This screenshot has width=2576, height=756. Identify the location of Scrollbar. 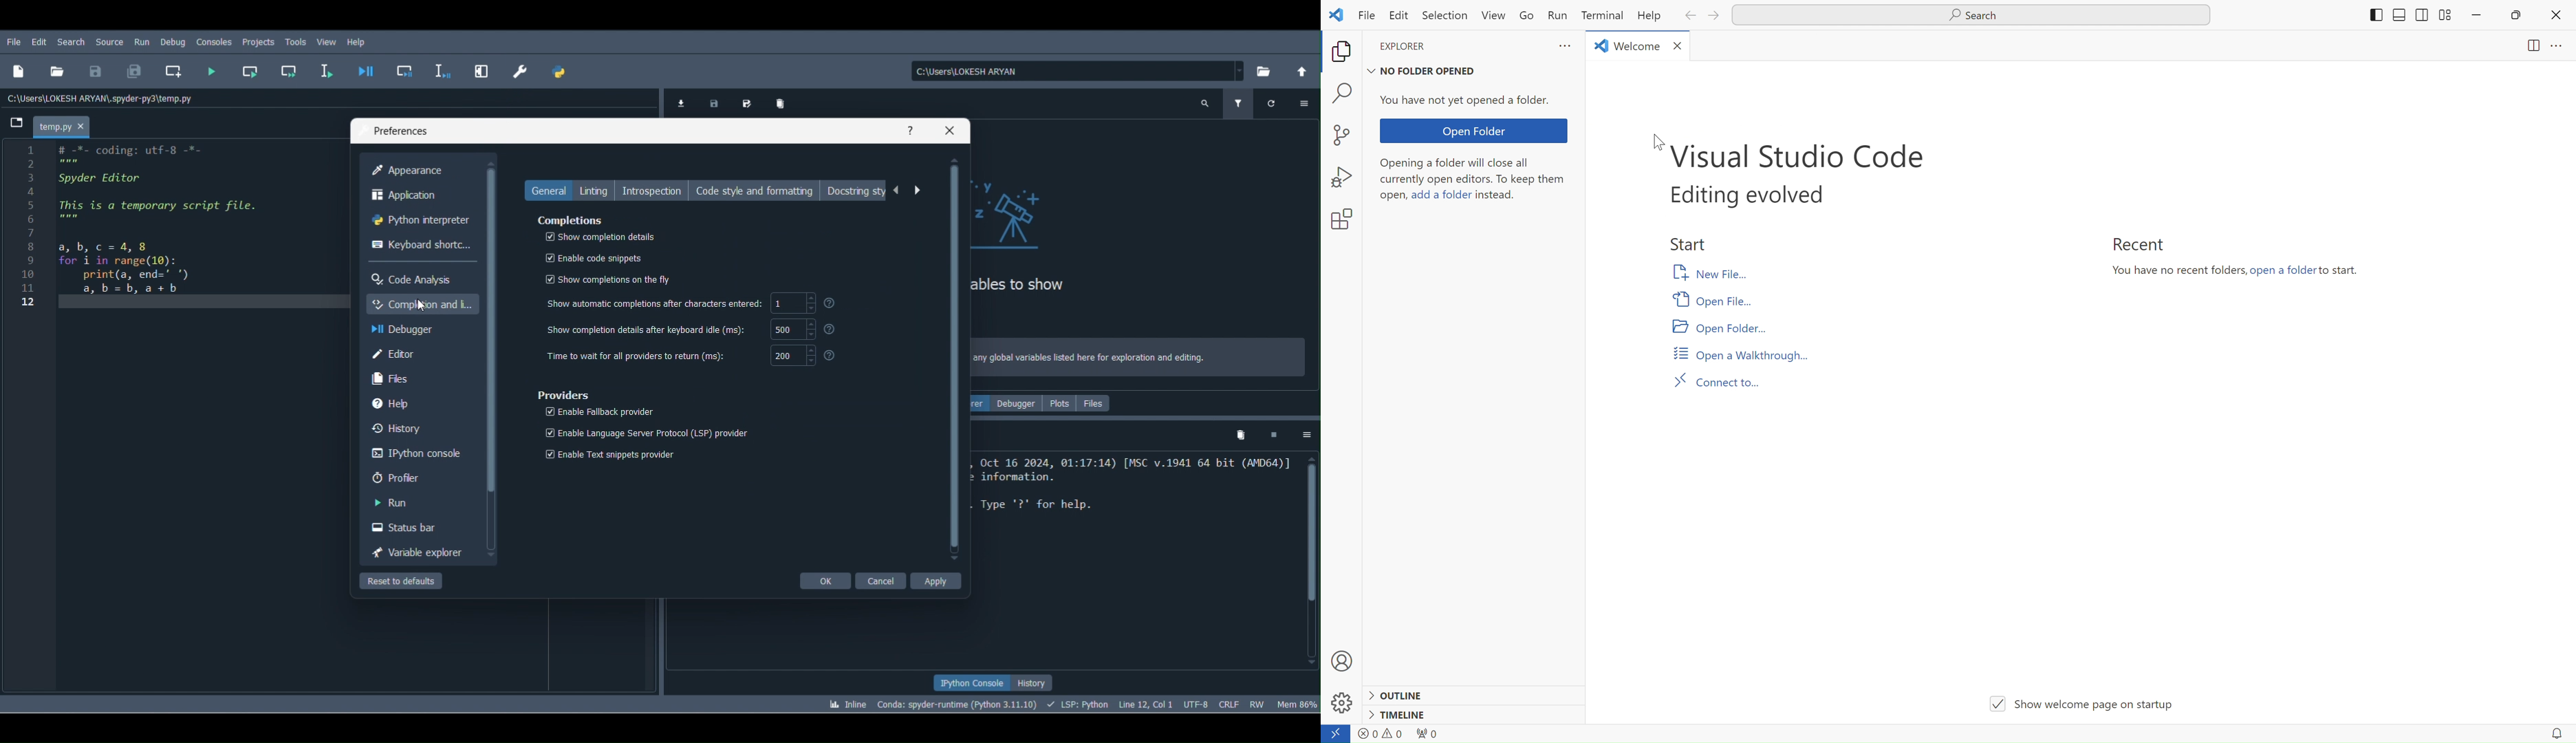
(954, 358).